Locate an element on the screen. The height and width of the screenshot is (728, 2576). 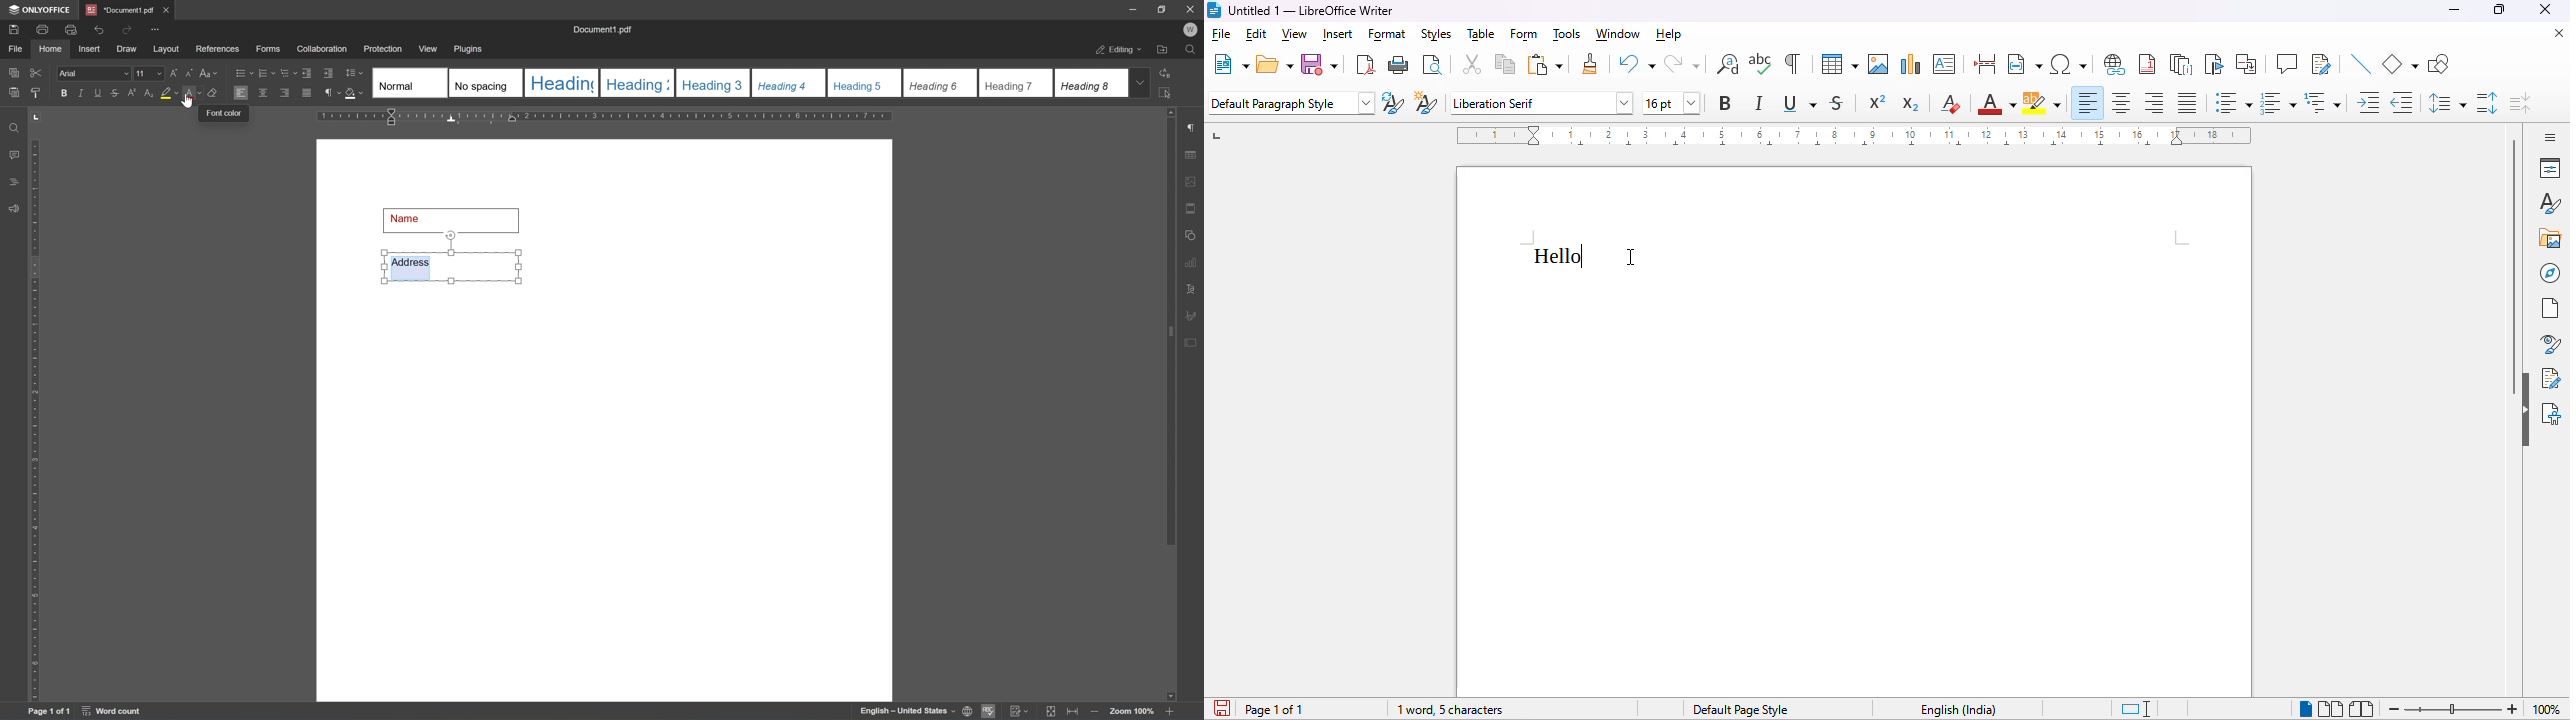
undo is located at coordinates (97, 28).